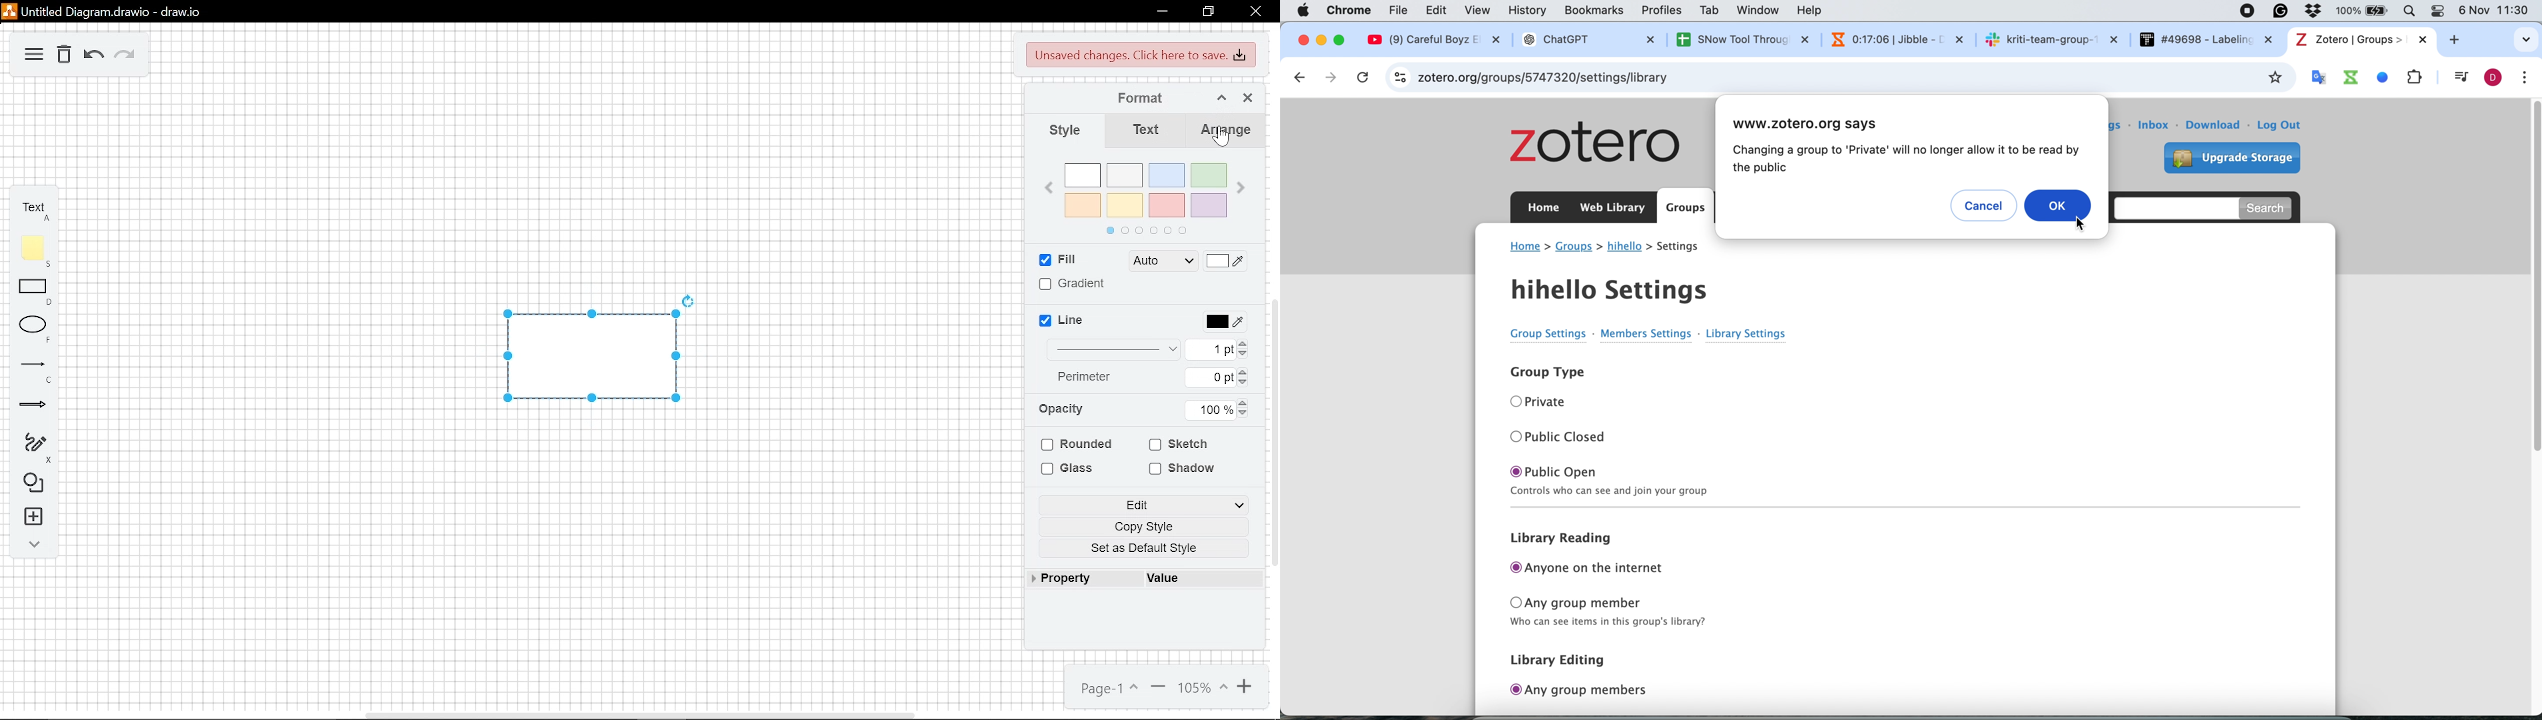  What do you see at coordinates (1904, 160) in the screenshot?
I see `changing a group to private will no longer allow it to be read by the public` at bounding box center [1904, 160].